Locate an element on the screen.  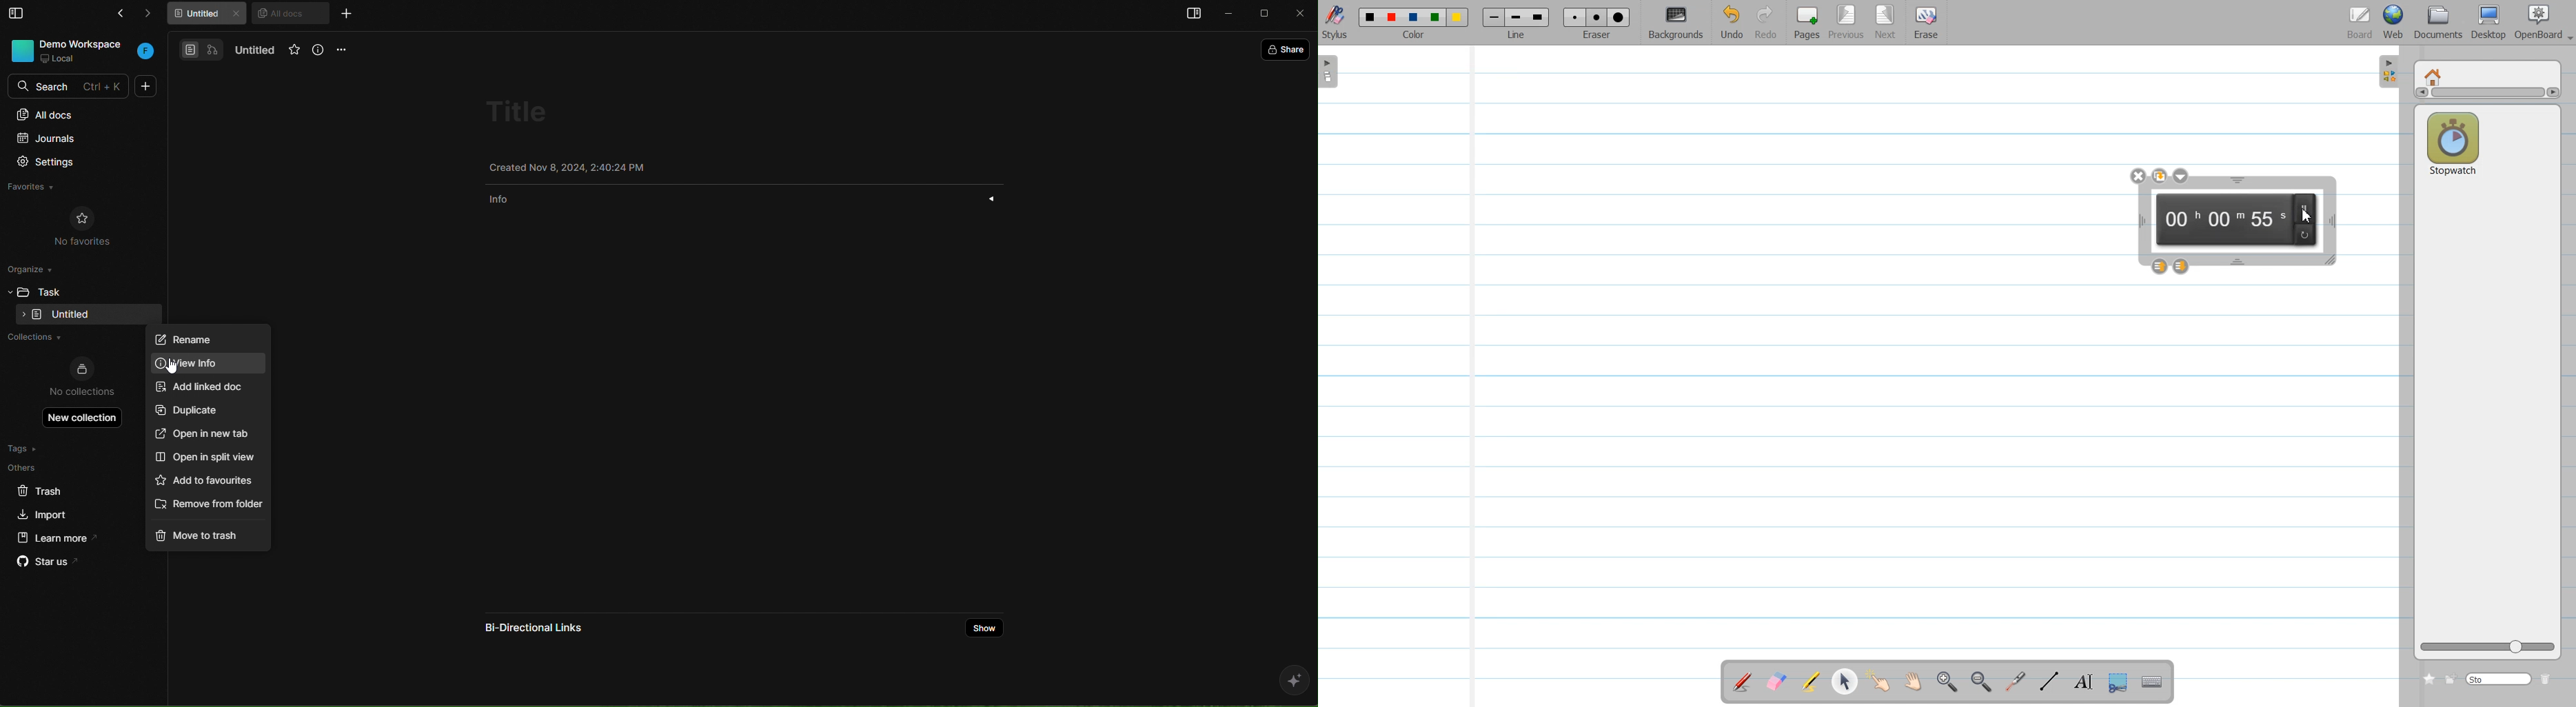
share is located at coordinates (1288, 48).